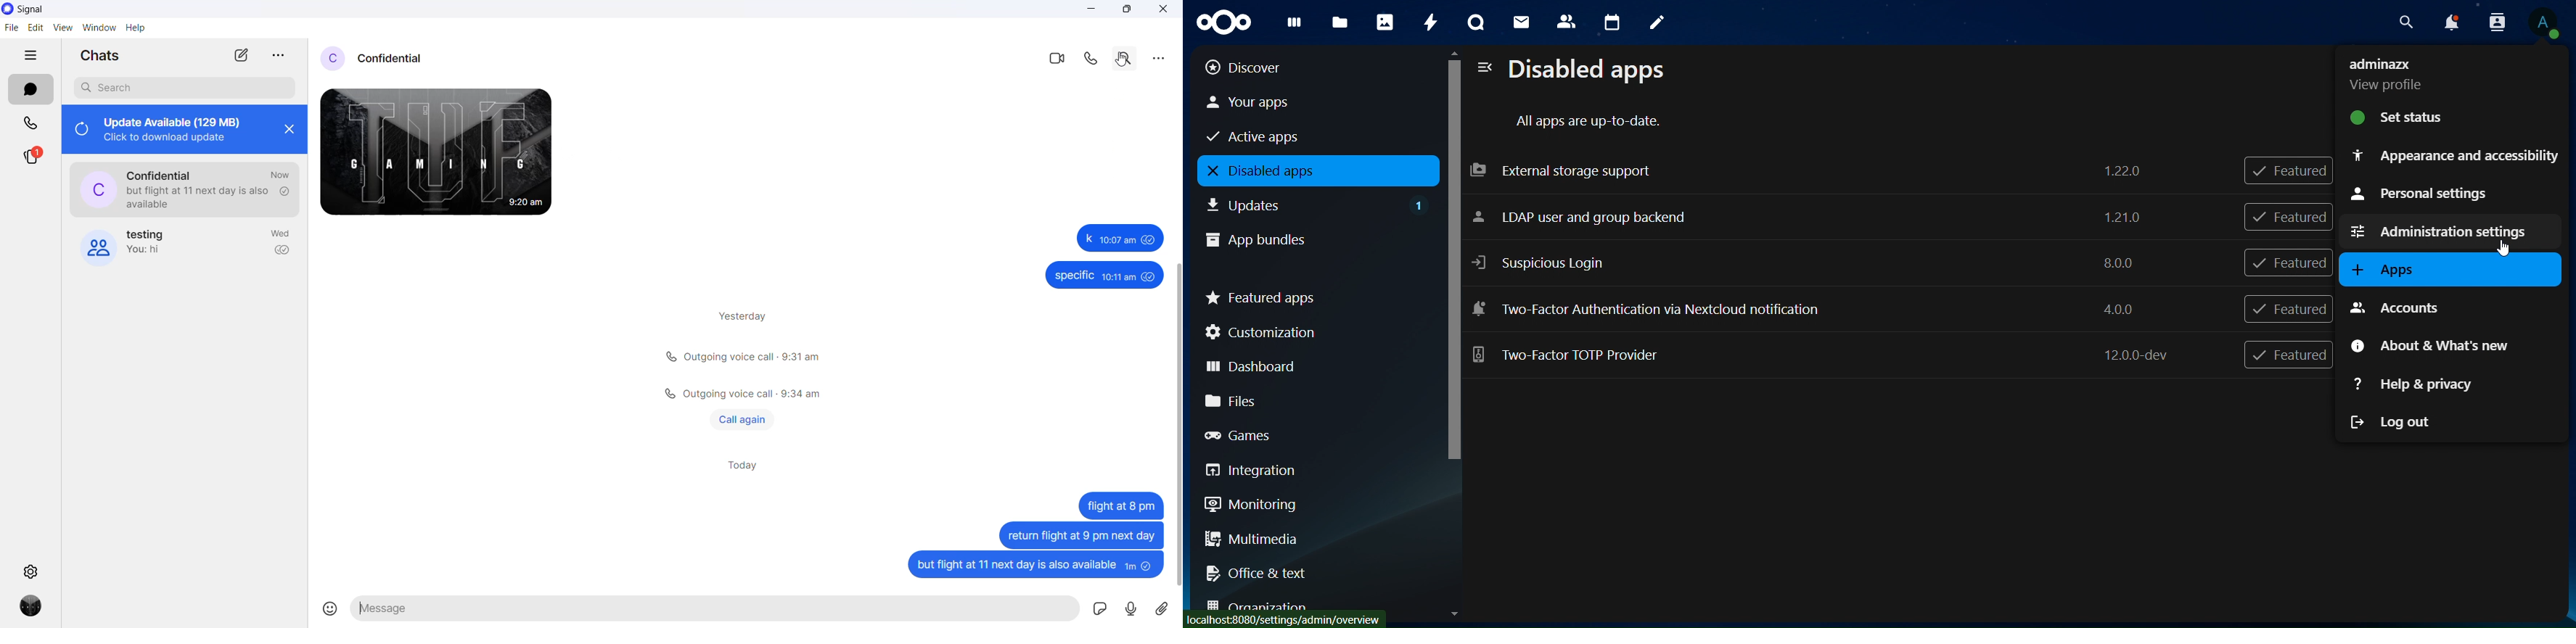  I want to click on apps, so click(2386, 270).